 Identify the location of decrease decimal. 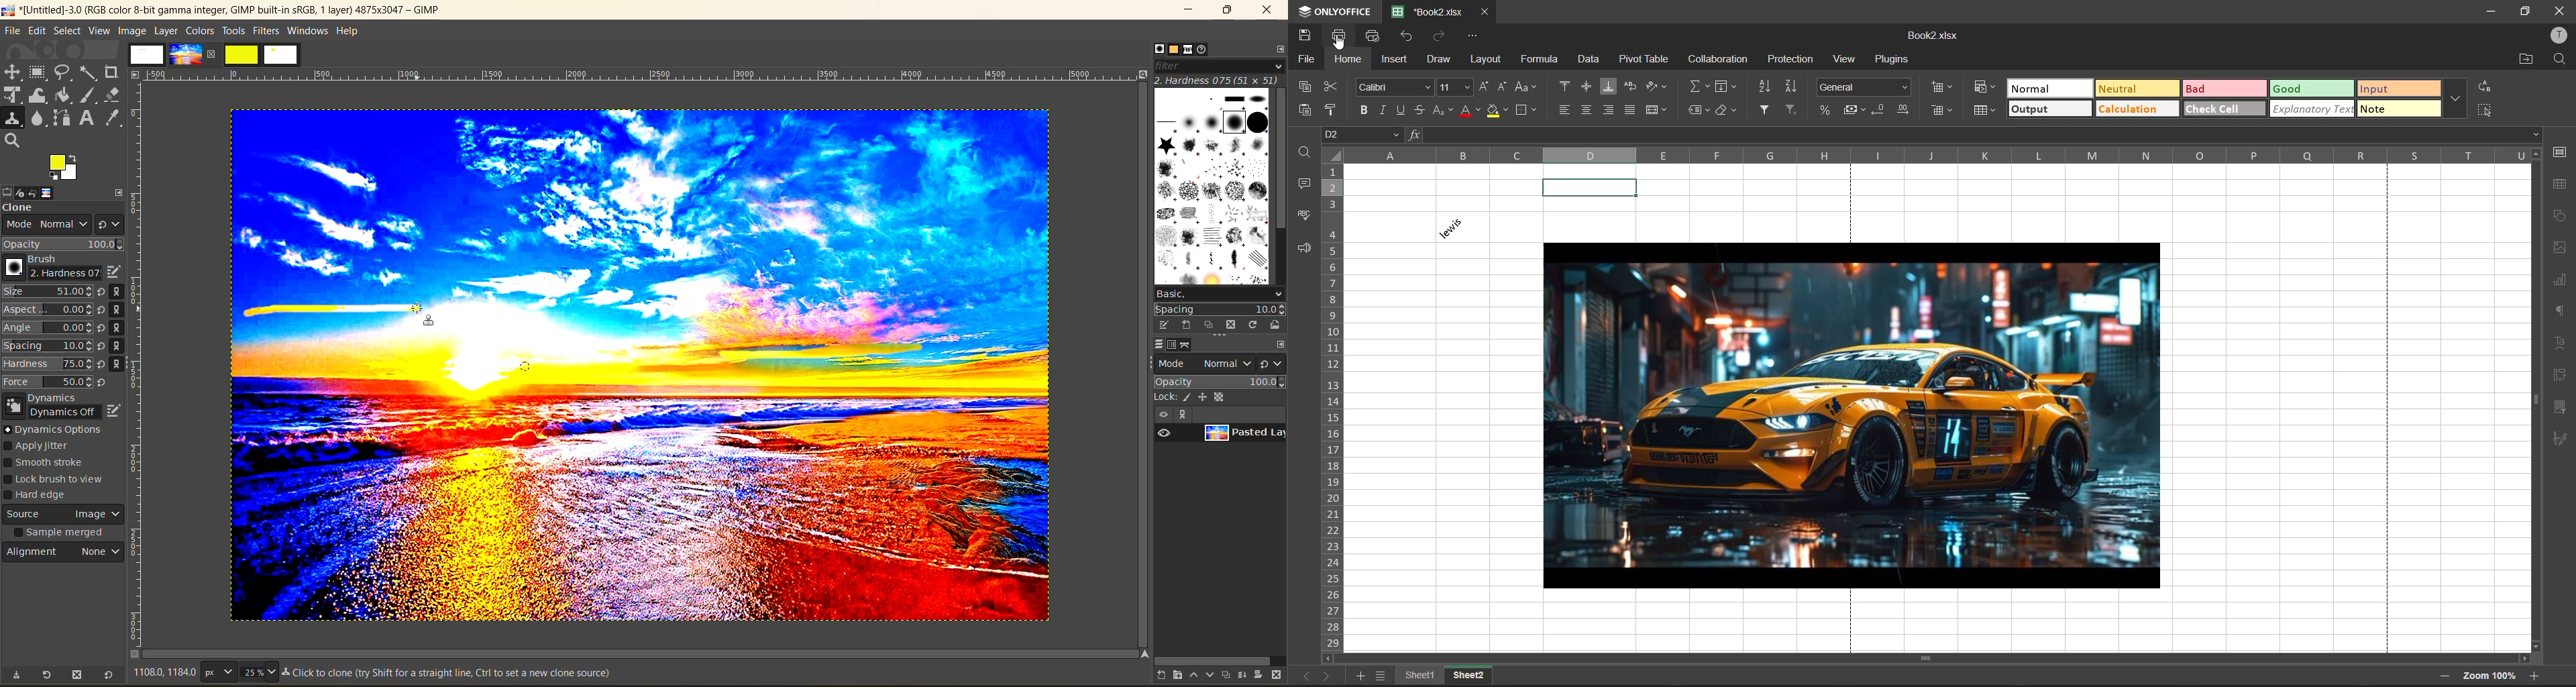
(1879, 111).